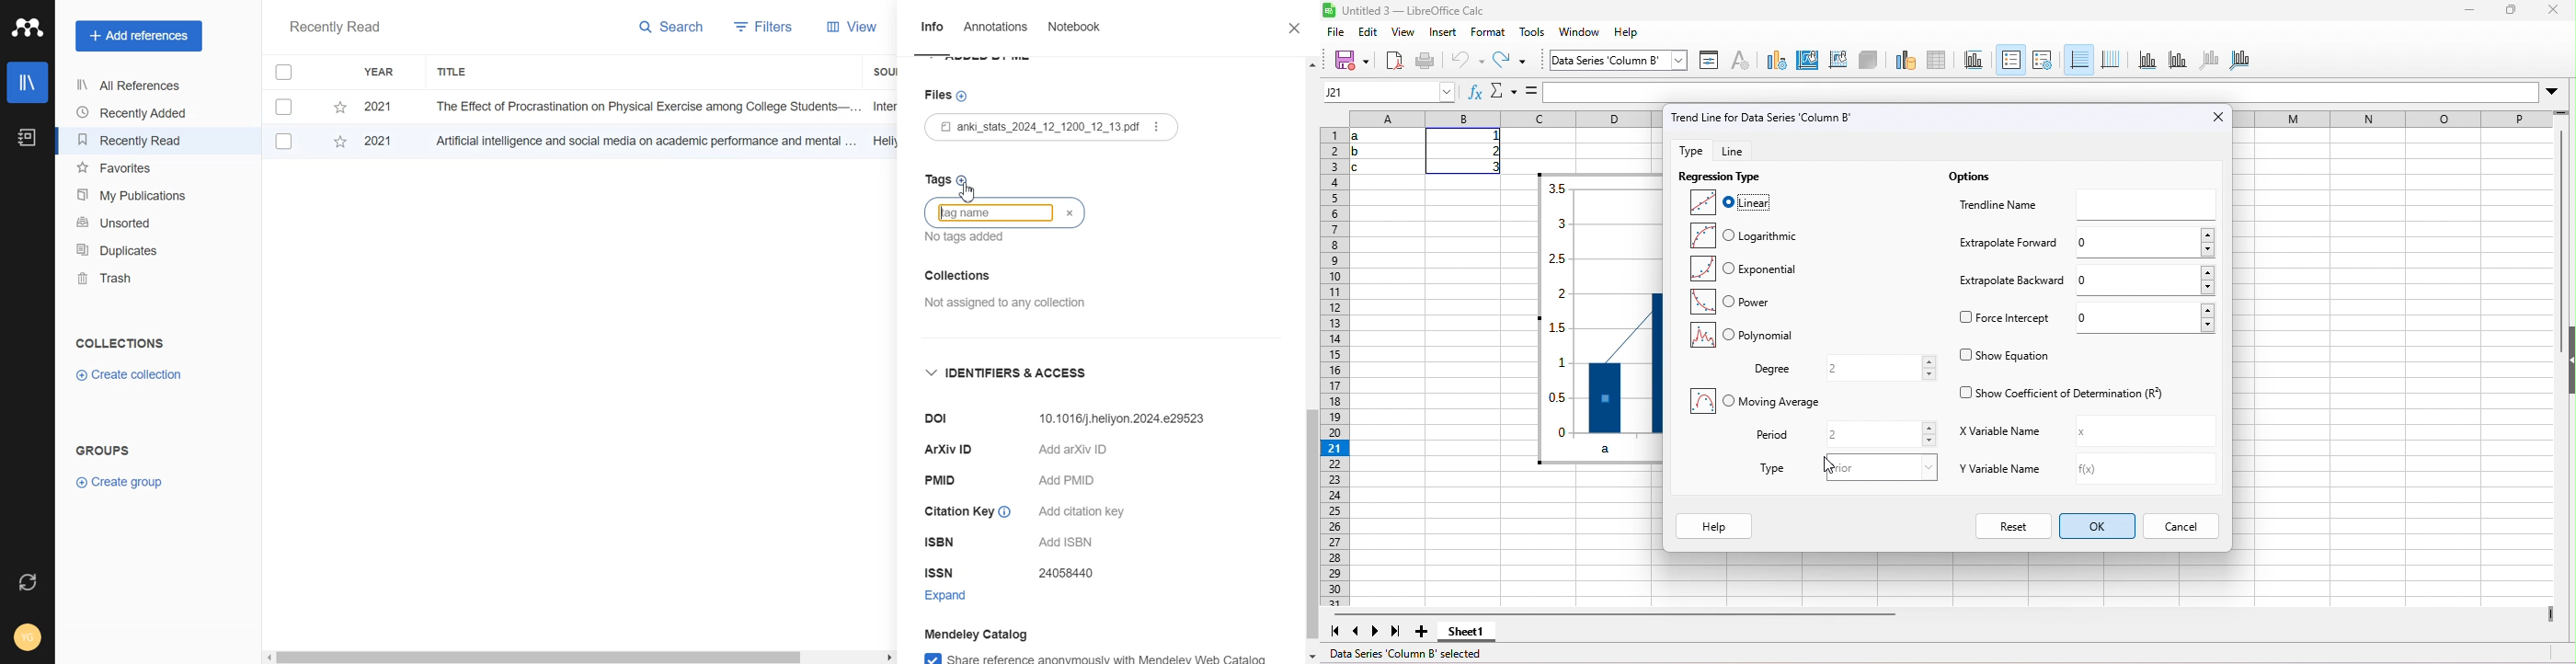 The image size is (2576, 672). Describe the element at coordinates (2099, 527) in the screenshot. I see `ok` at that location.